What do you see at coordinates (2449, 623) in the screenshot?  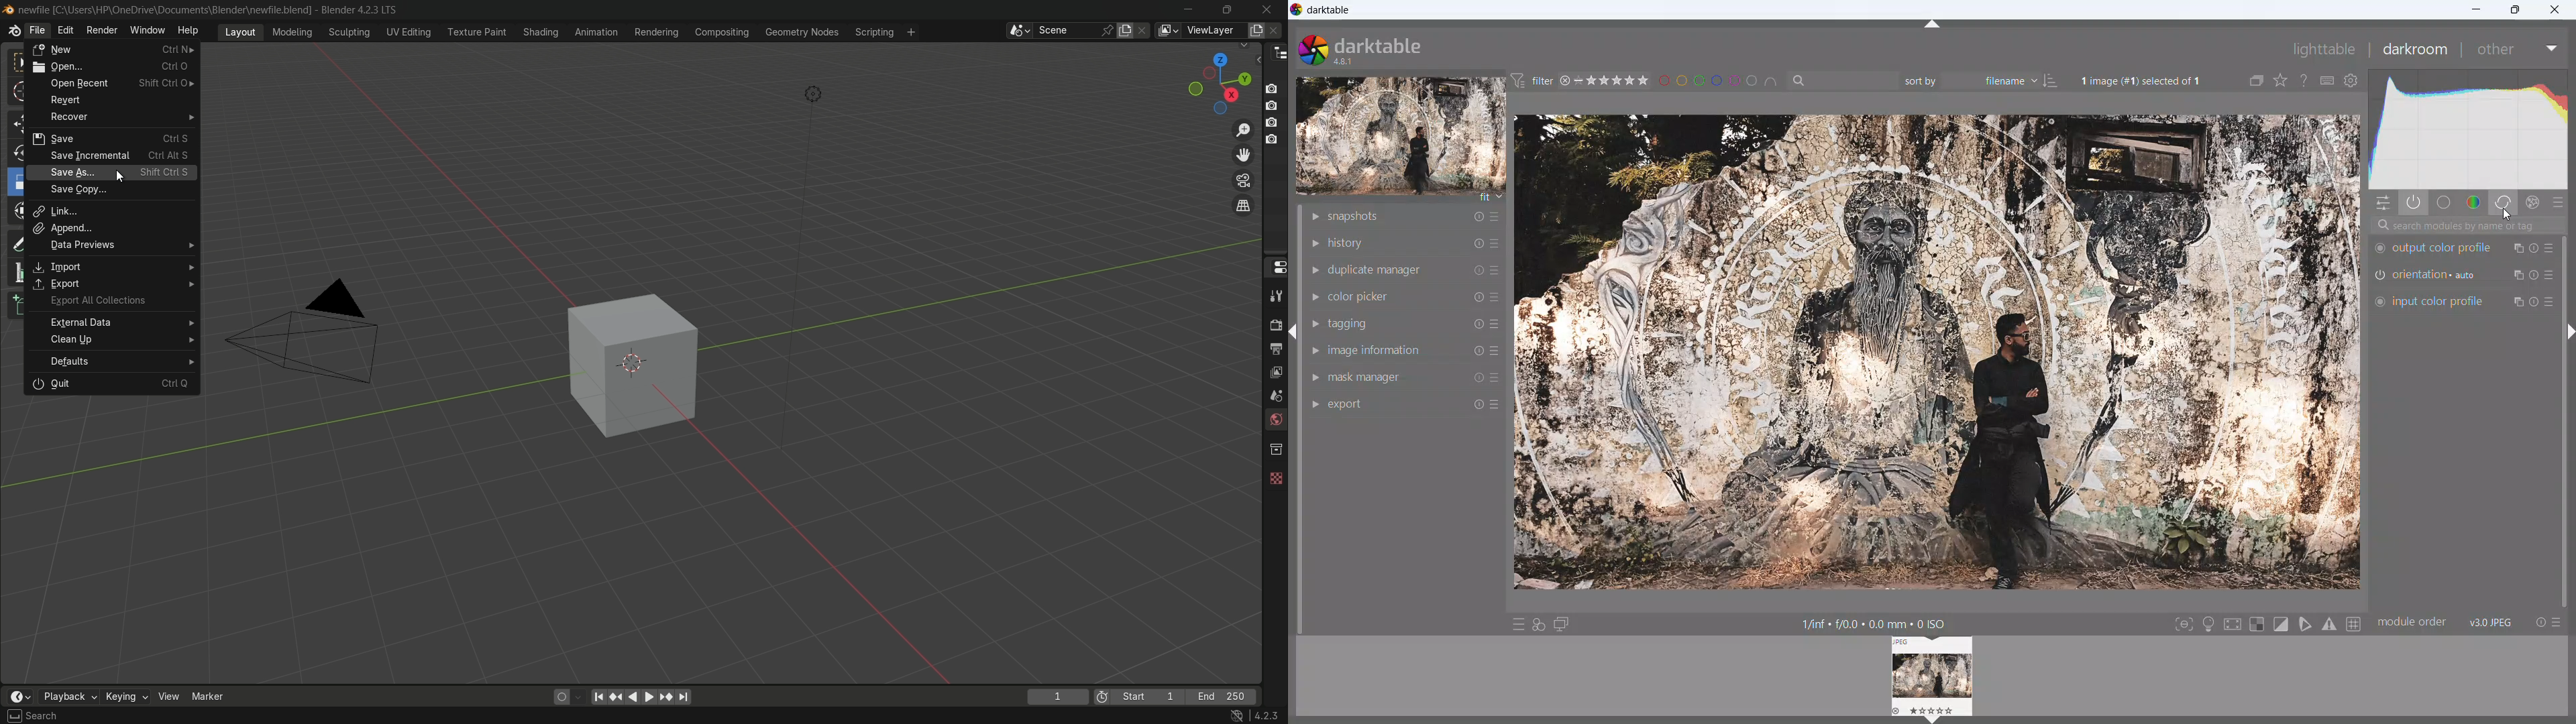 I see `module order v3.0 jpeg` at bounding box center [2449, 623].